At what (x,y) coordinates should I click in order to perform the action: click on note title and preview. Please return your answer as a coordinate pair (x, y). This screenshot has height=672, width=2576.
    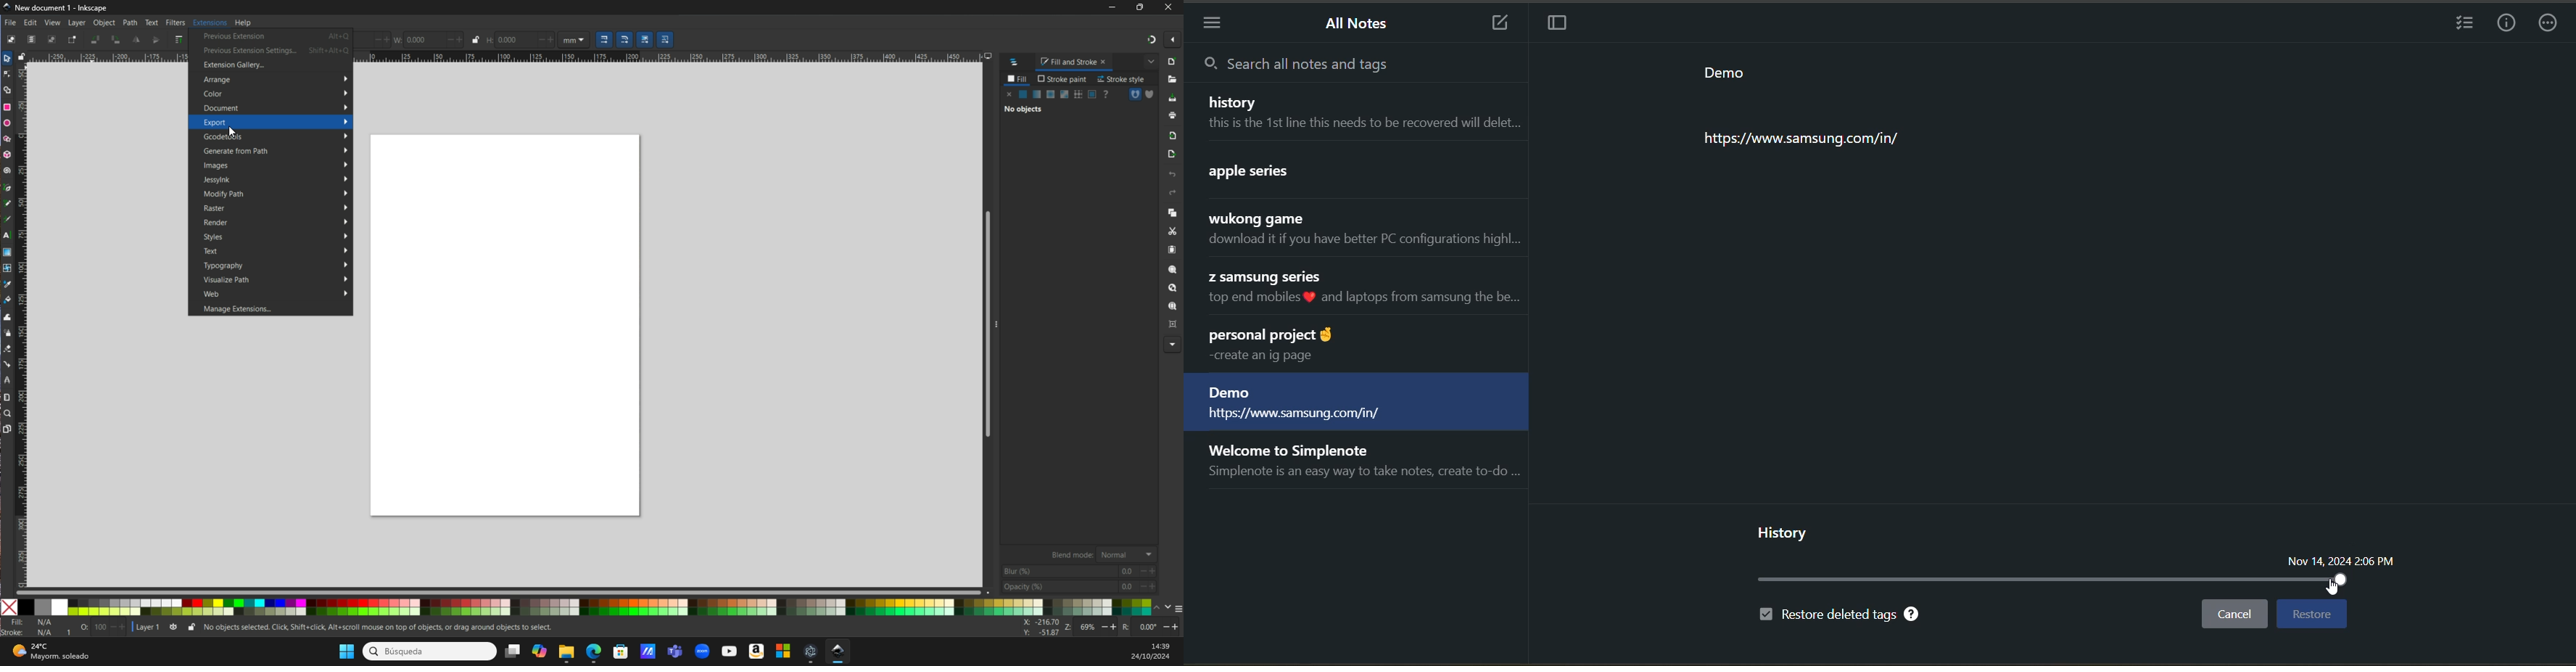
    Looking at the image, I should click on (1355, 403).